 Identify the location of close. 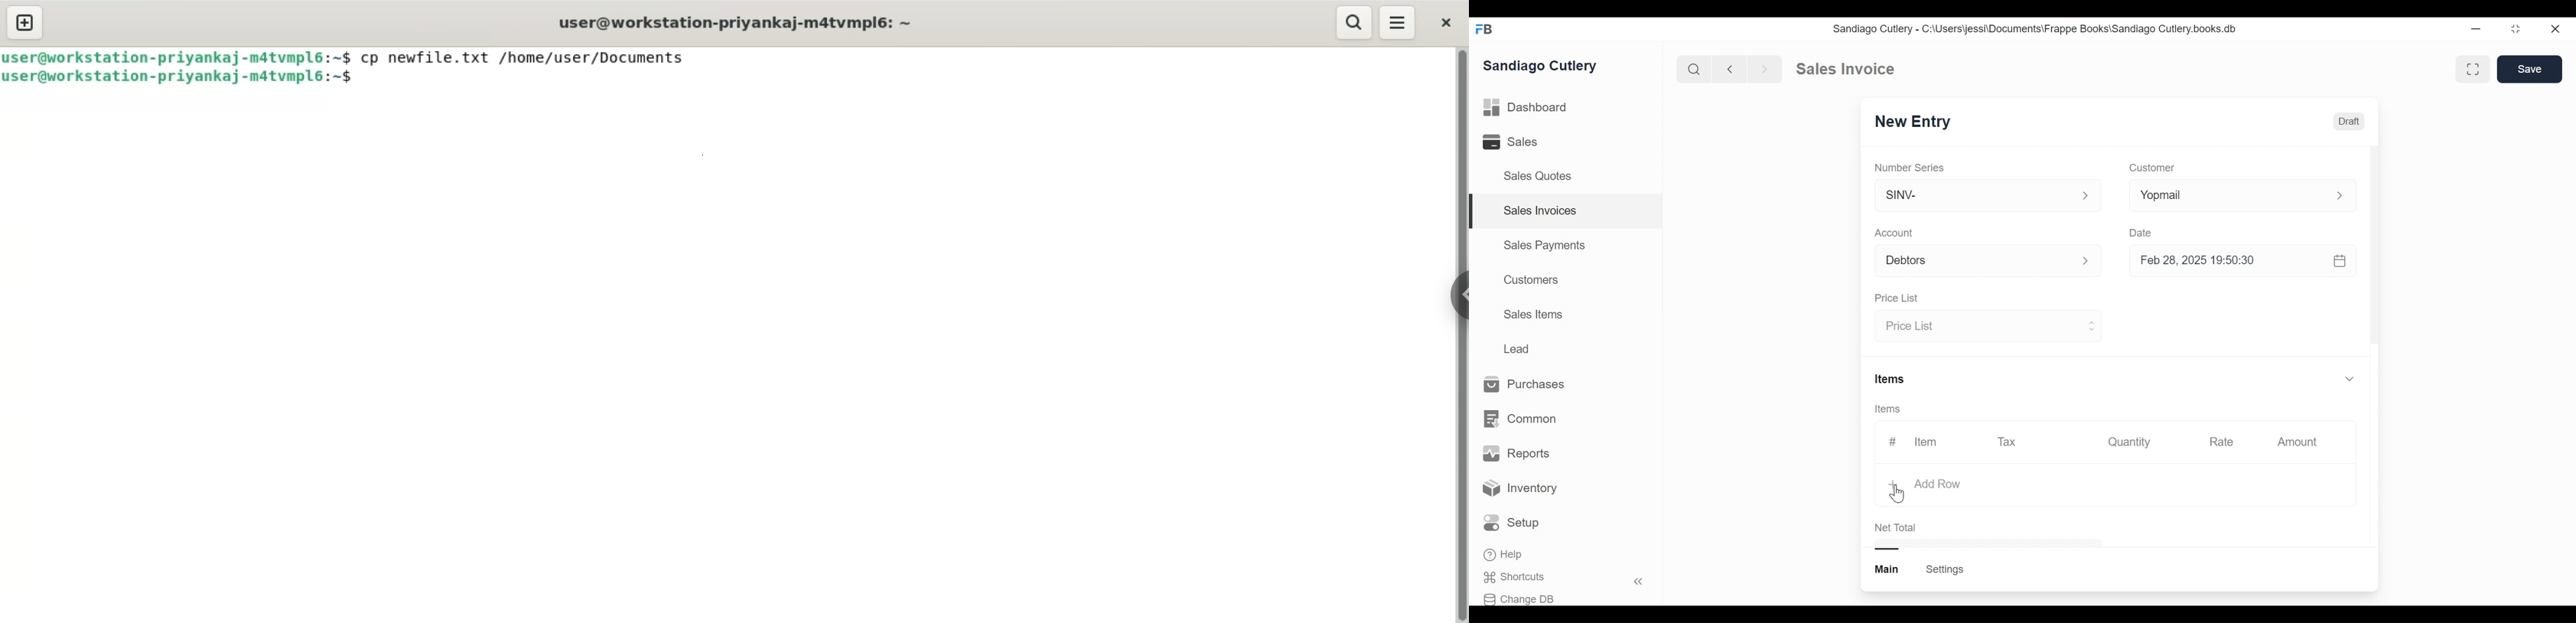
(2556, 29).